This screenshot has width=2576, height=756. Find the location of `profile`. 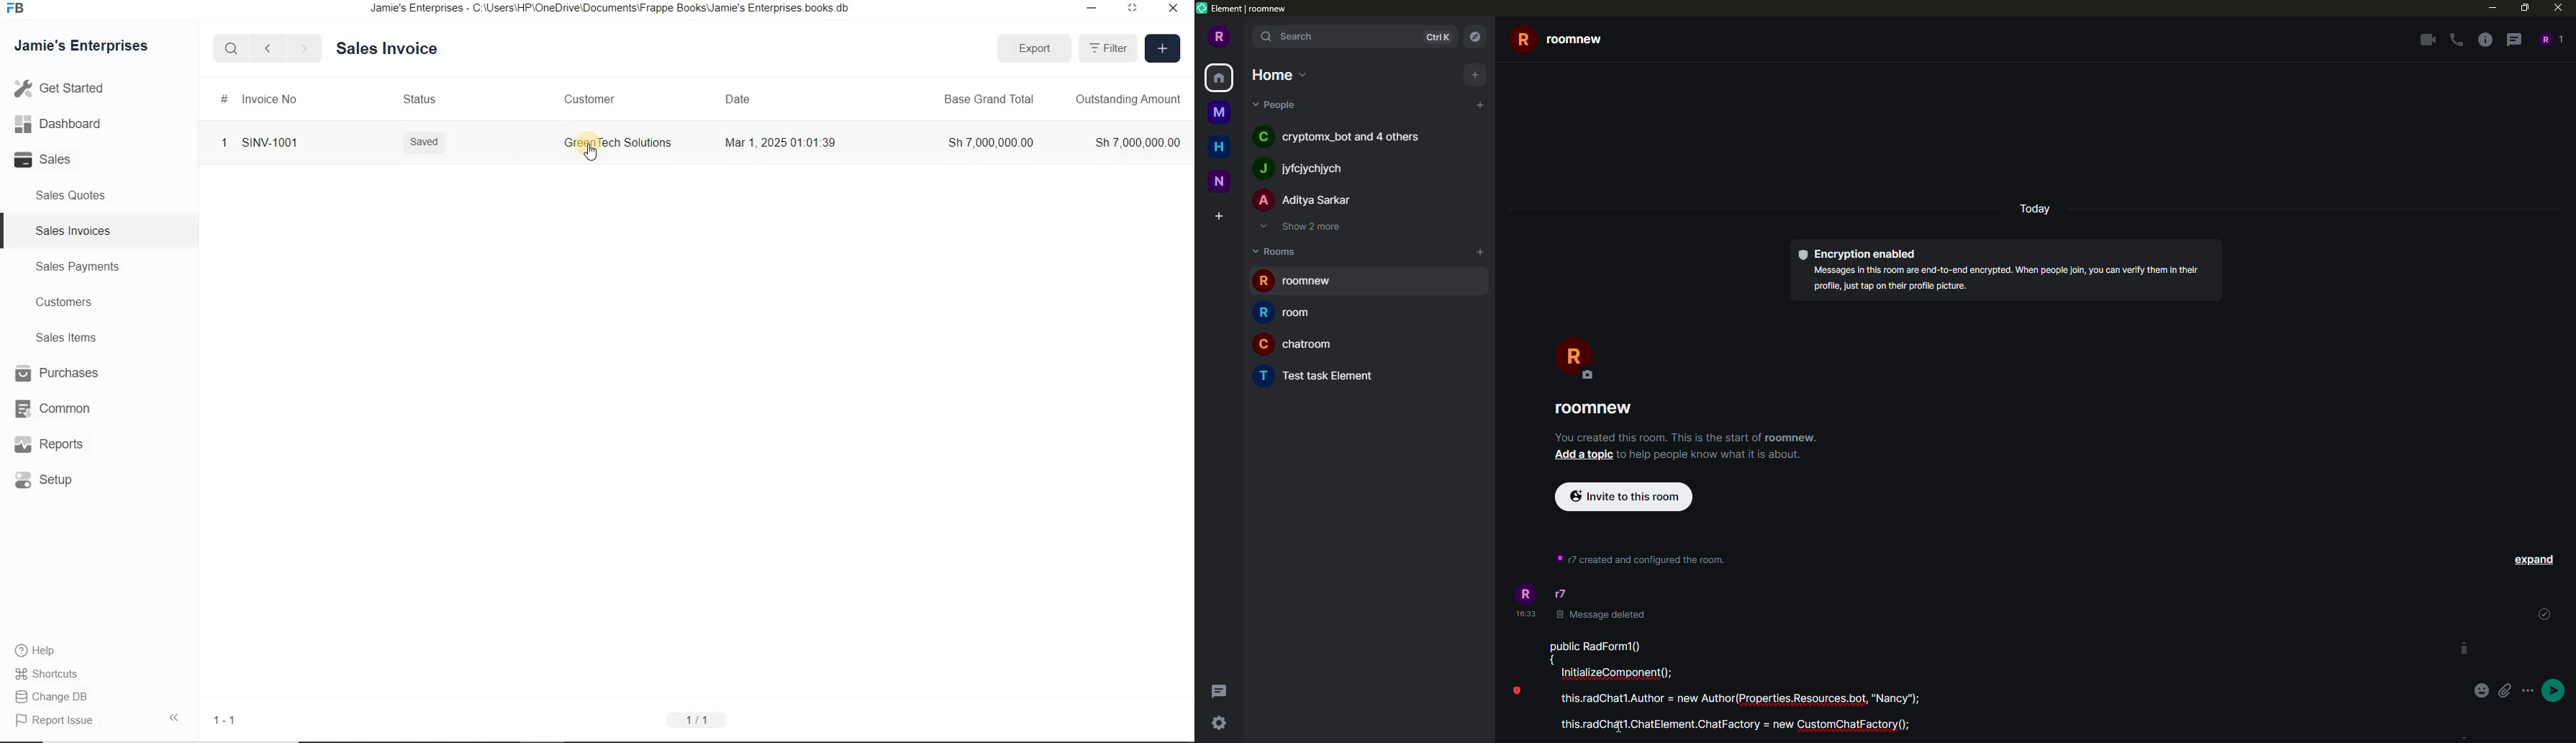

profile is located at coordinates (1220, 37).